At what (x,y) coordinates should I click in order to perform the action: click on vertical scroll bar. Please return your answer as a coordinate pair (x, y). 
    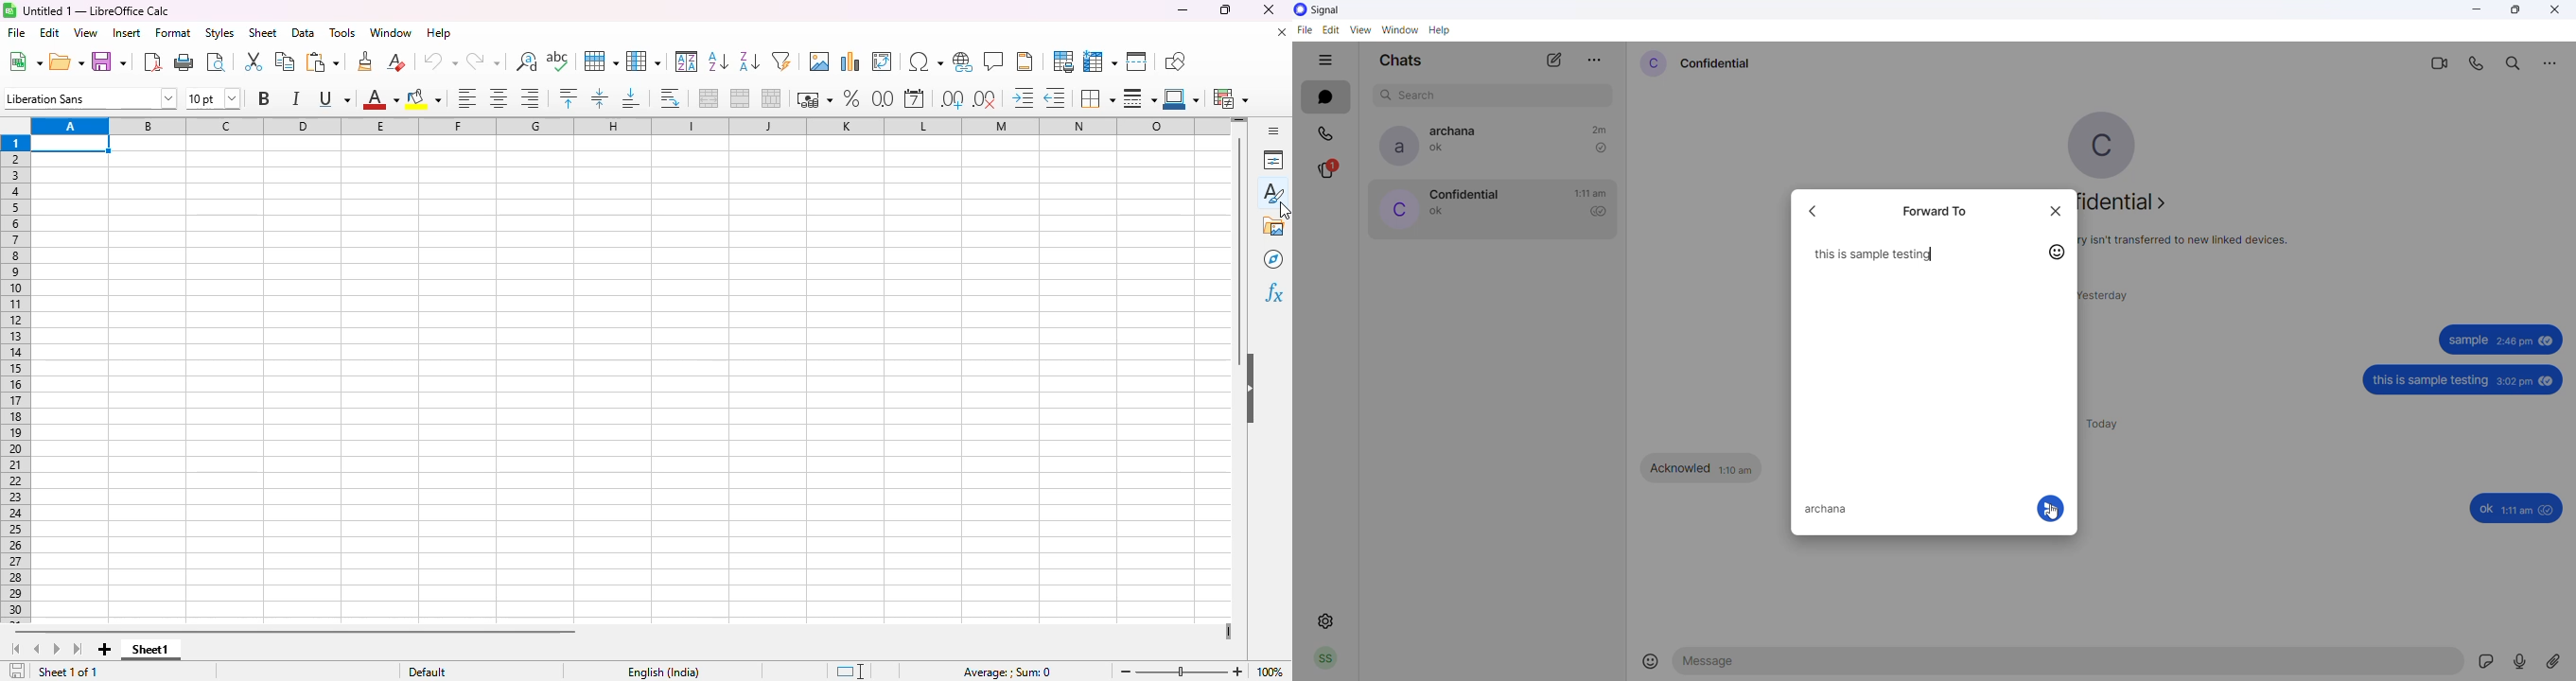
    Looking at the image, I should click on (1240, 251).